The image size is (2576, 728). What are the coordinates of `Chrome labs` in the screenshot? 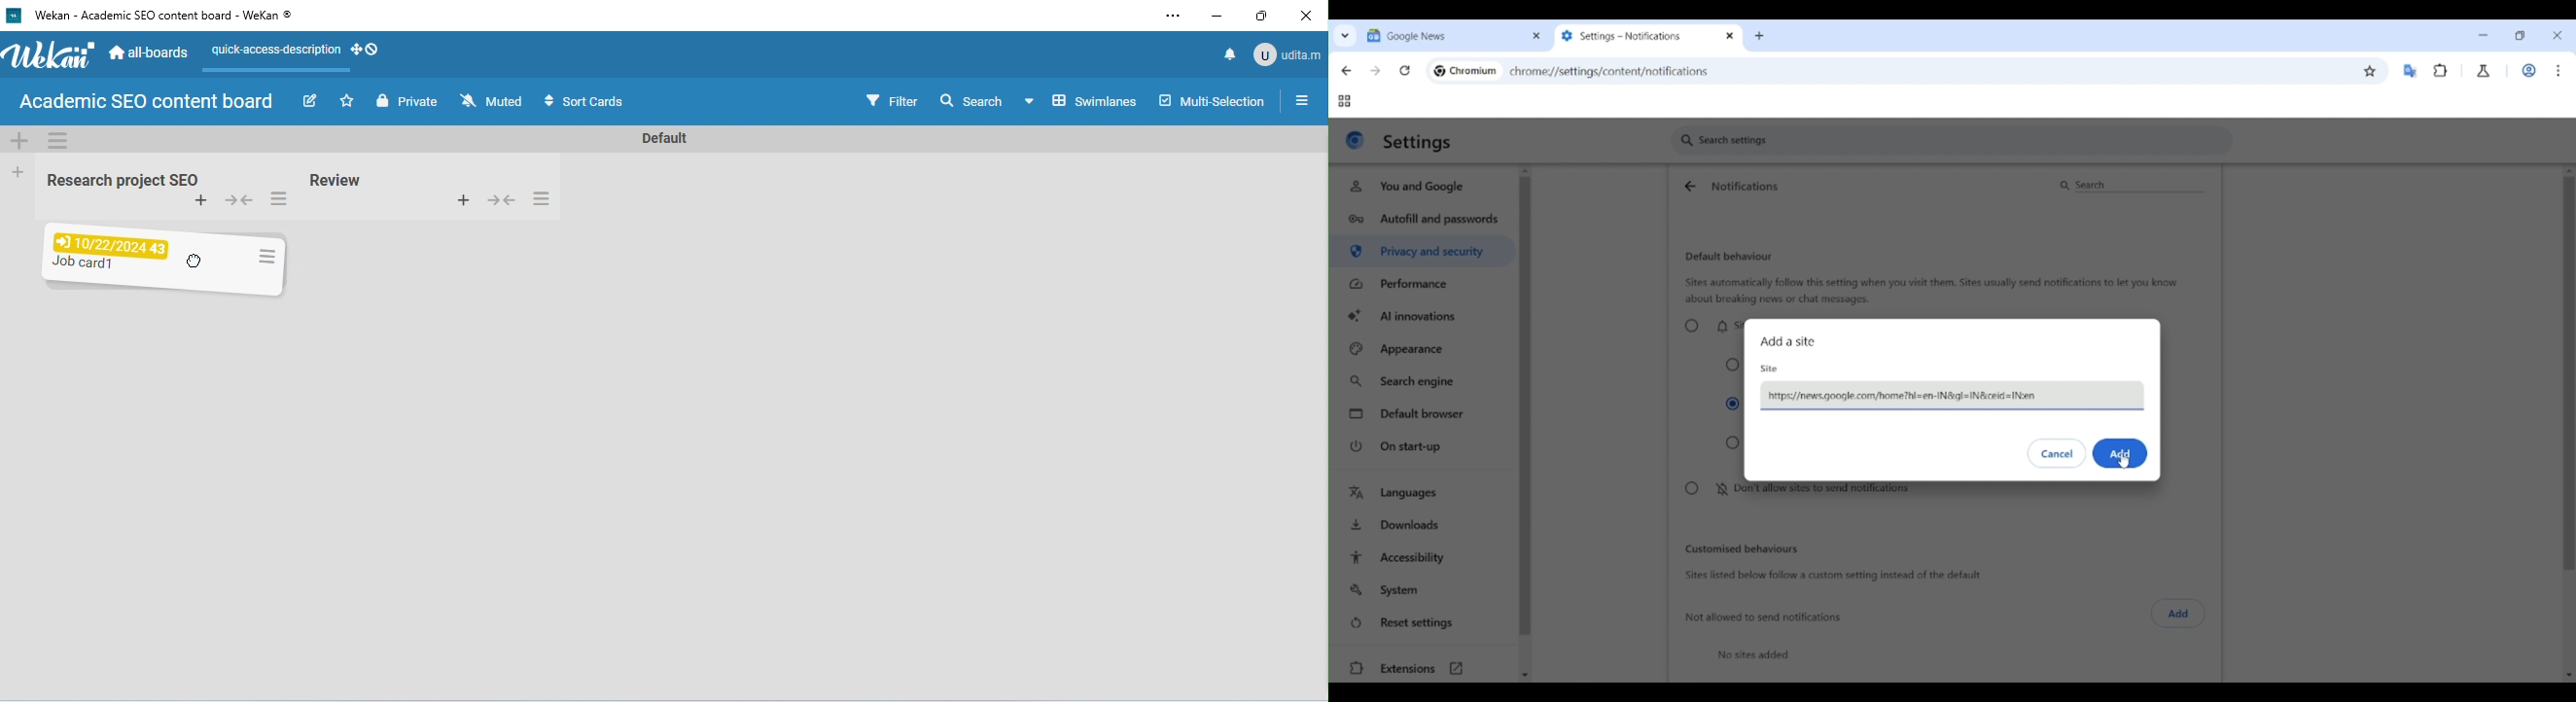 It's located at (2484, 71).